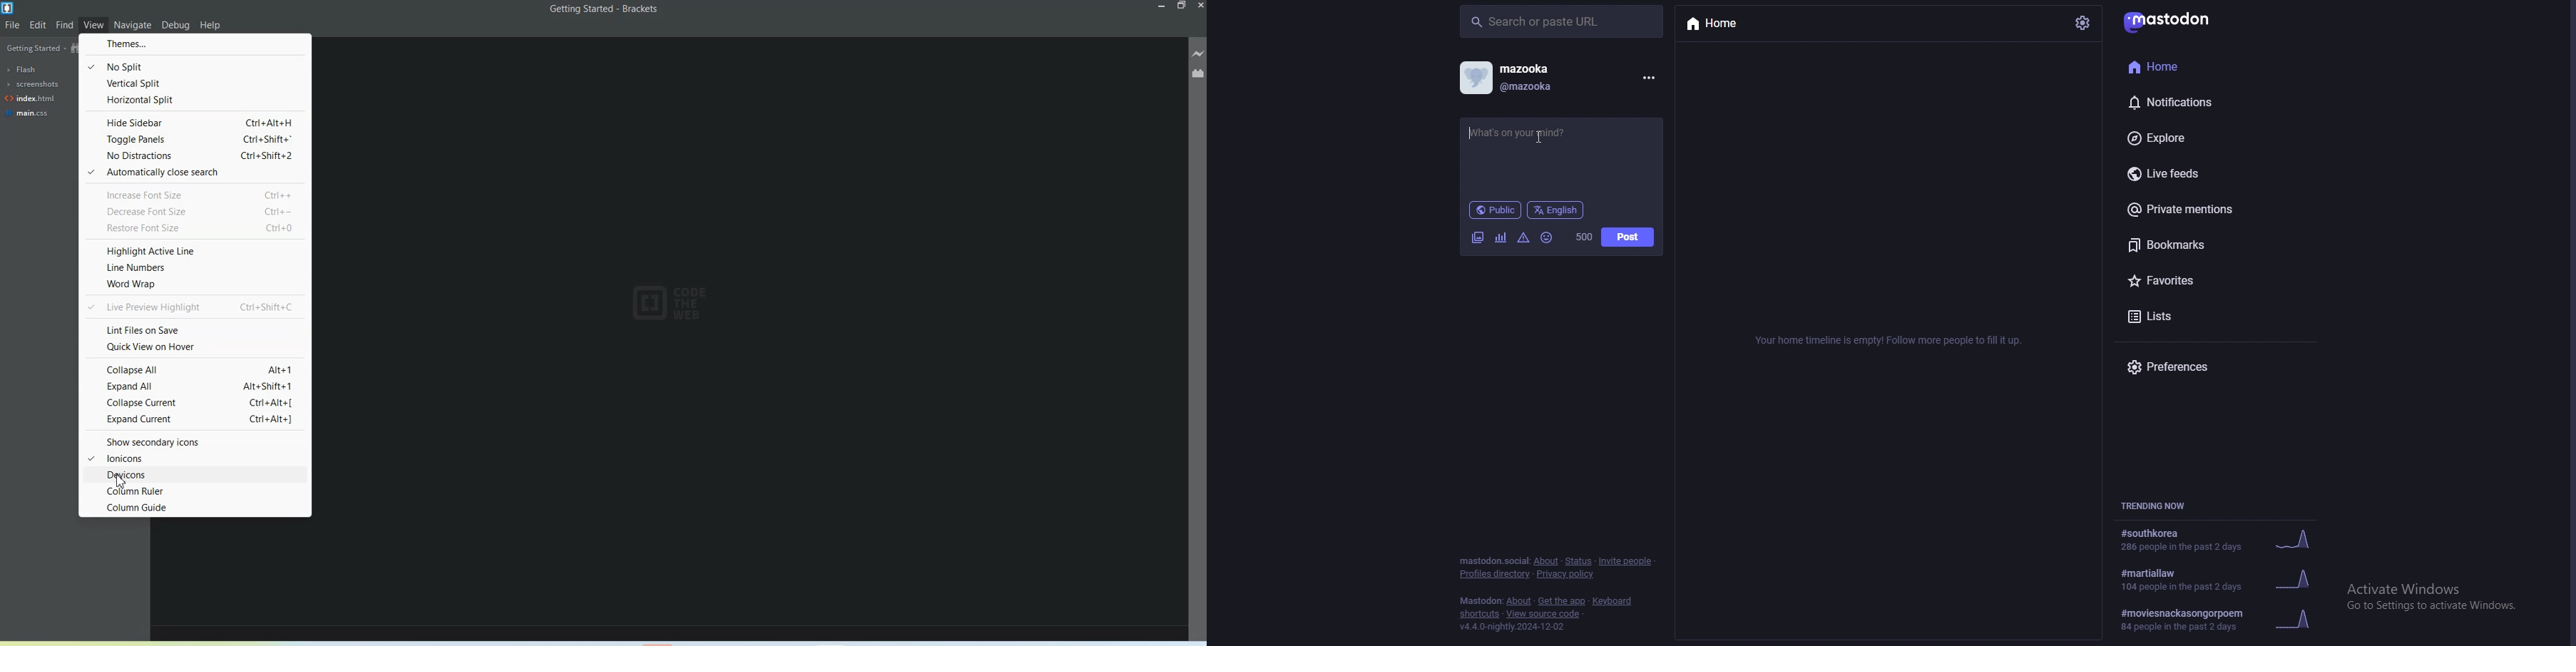  I want to click on bookmarks, so click(2209, 245).